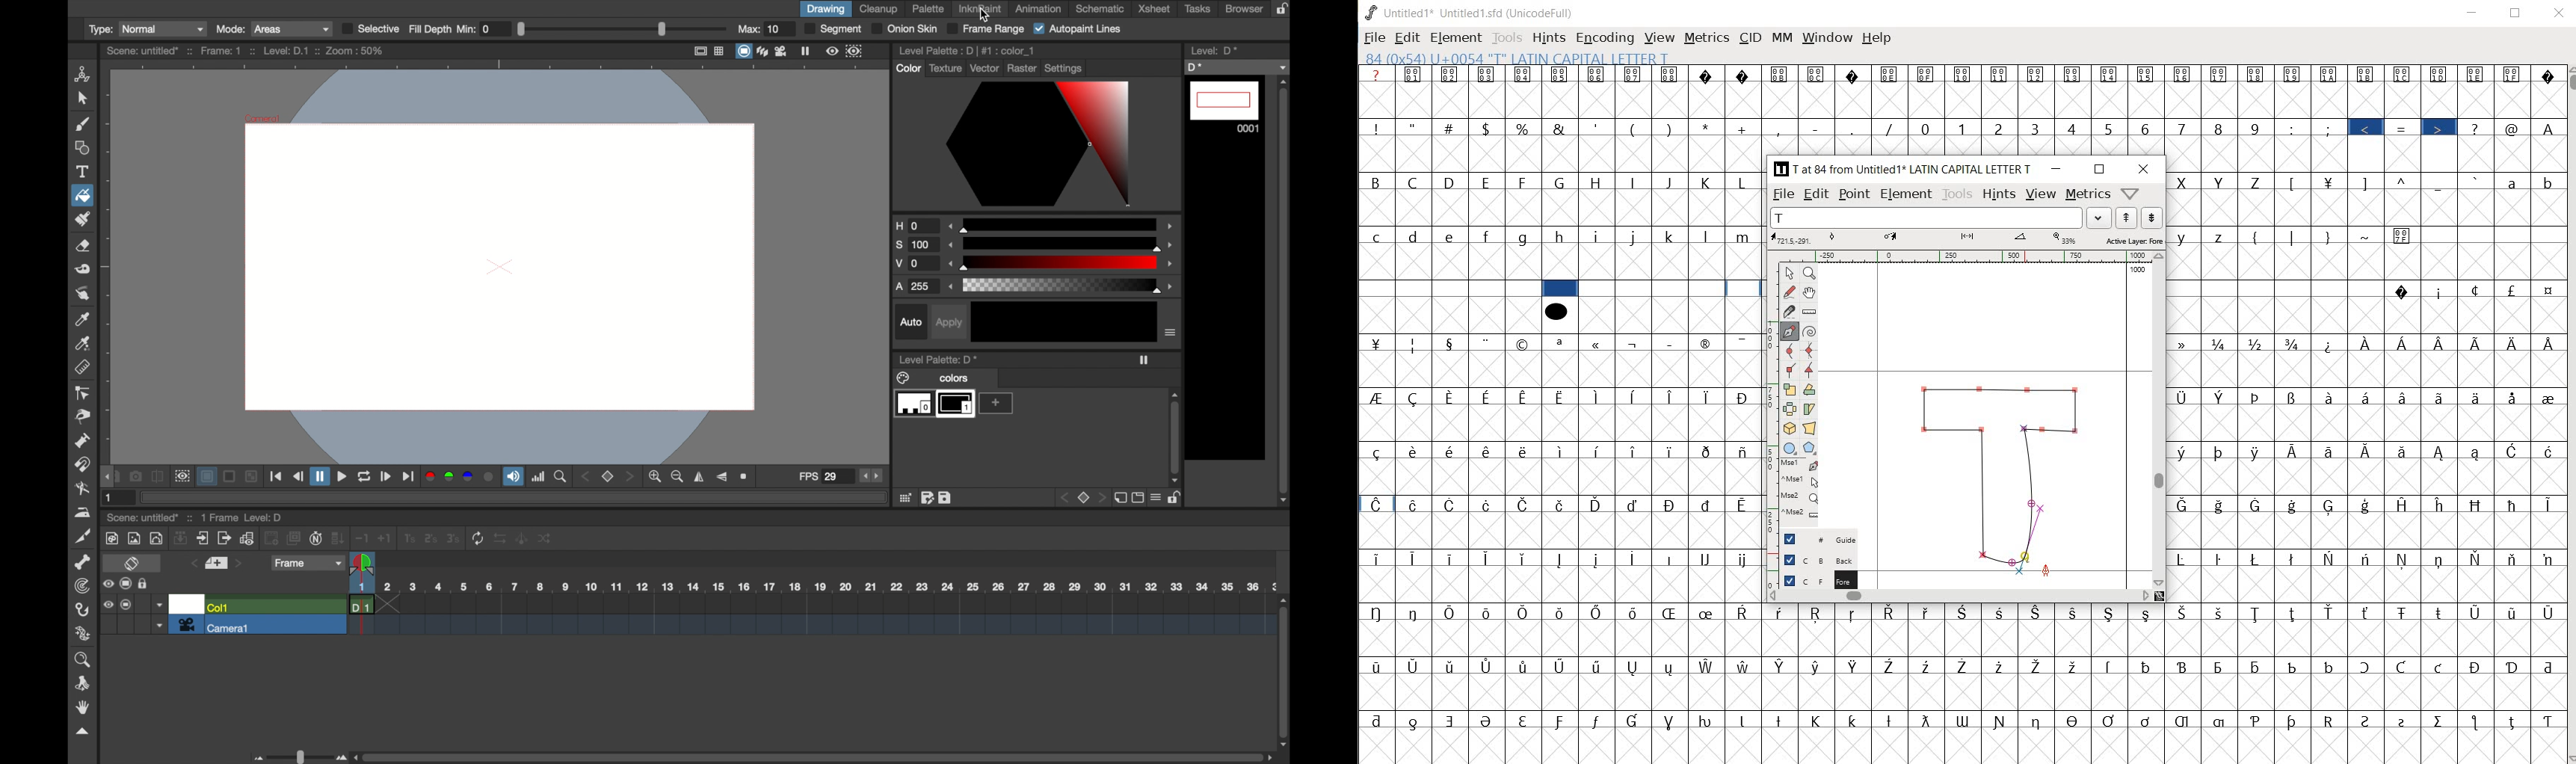  Describe the element at coordinates (361, 538) in the screenshot. I see `-1` at that location.